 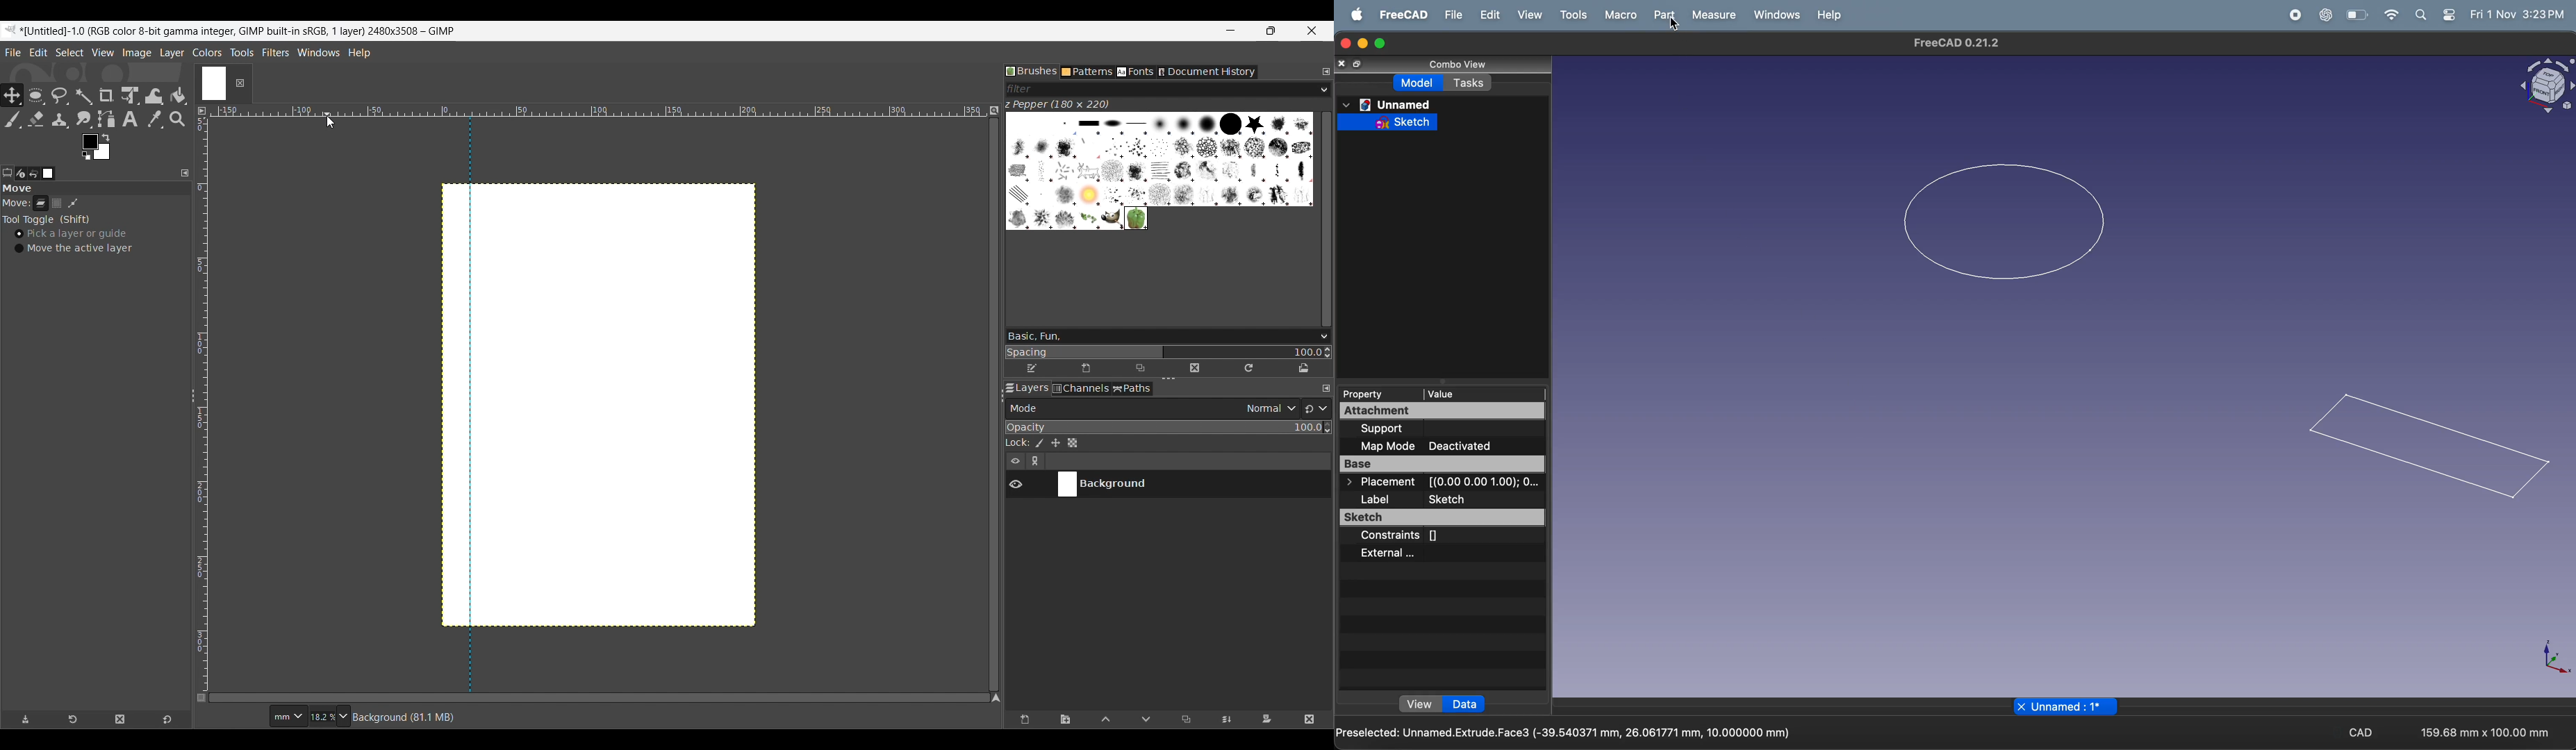 What do you see at coordinates (83, 96) in the screenshot?
I see `Fuzzy select tool` at bounding box center [83, 96].